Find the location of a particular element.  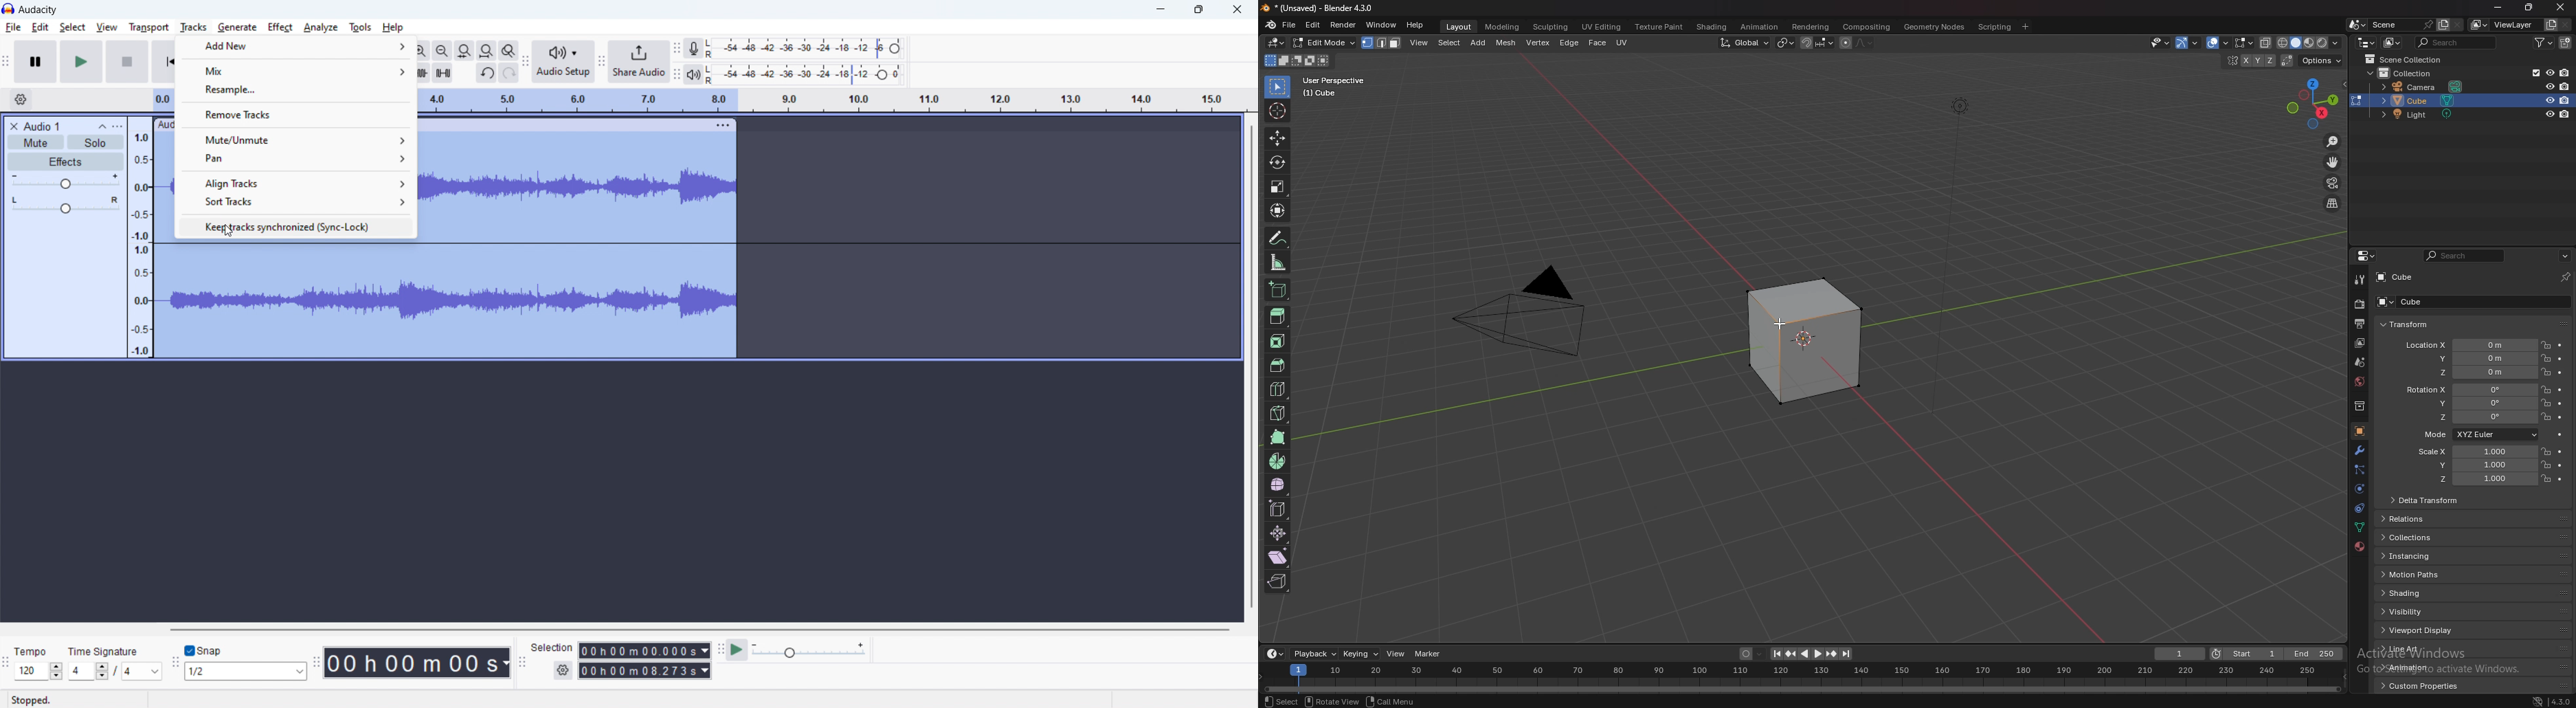

toggle snap is located at coordinates (204, 650).